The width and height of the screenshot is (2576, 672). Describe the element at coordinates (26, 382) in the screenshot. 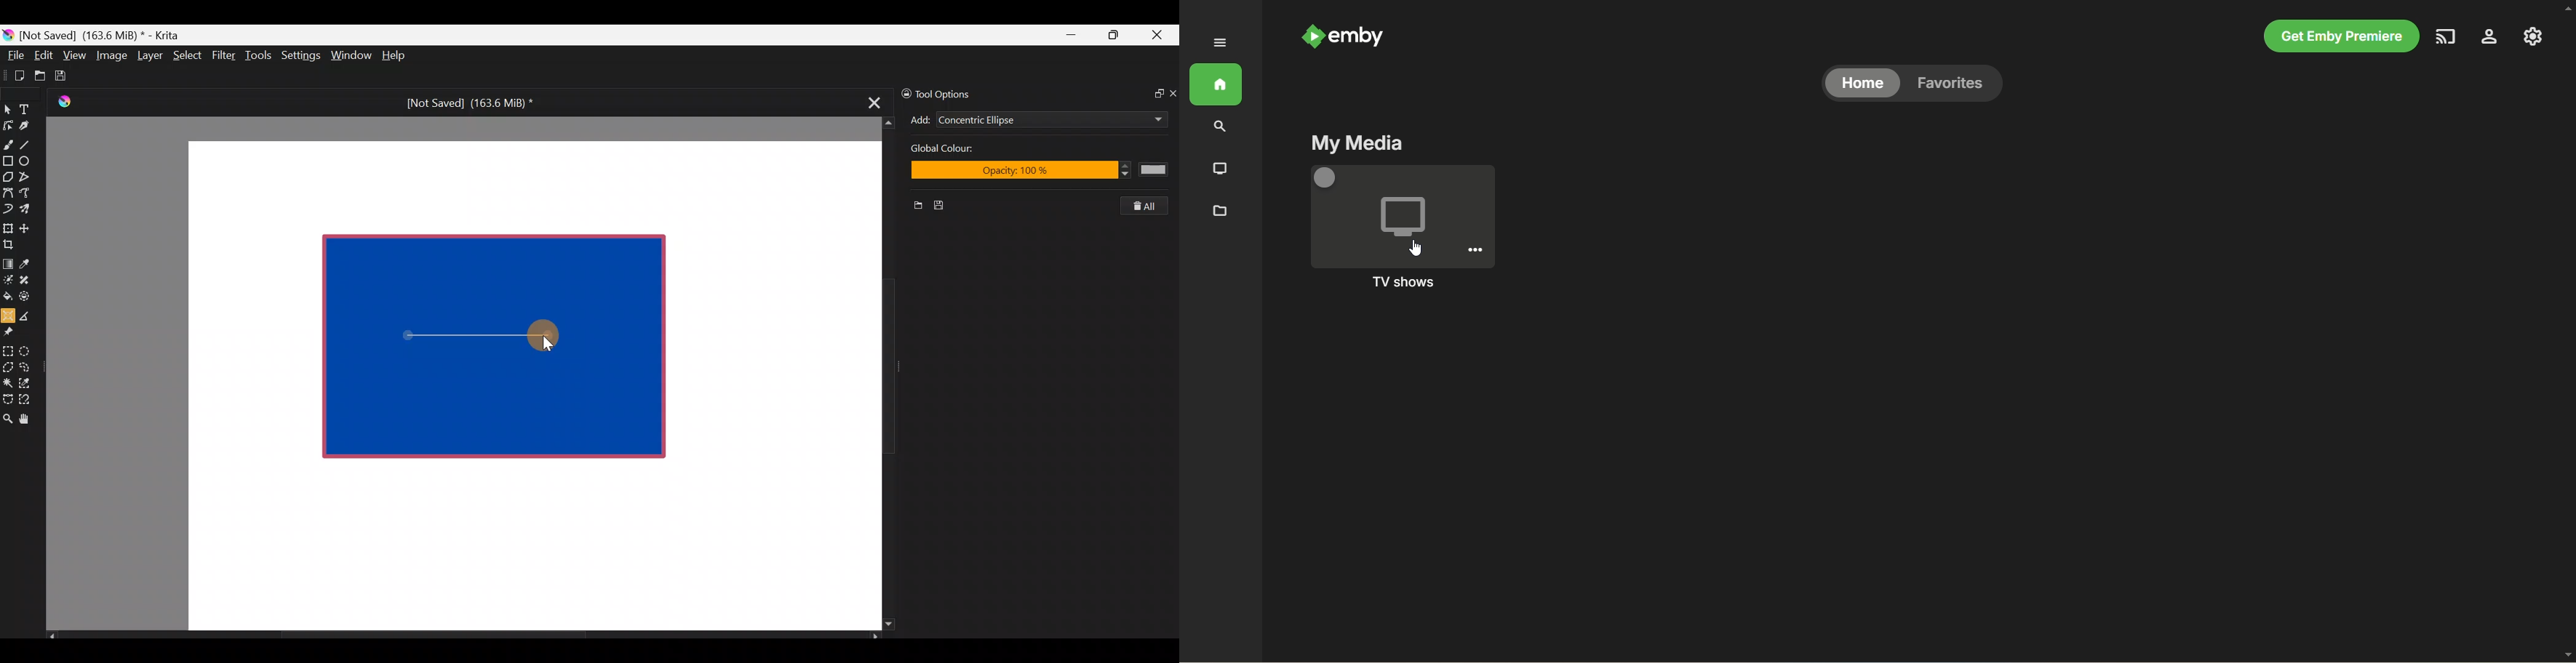

I see `Similar color selection tool` at that location.